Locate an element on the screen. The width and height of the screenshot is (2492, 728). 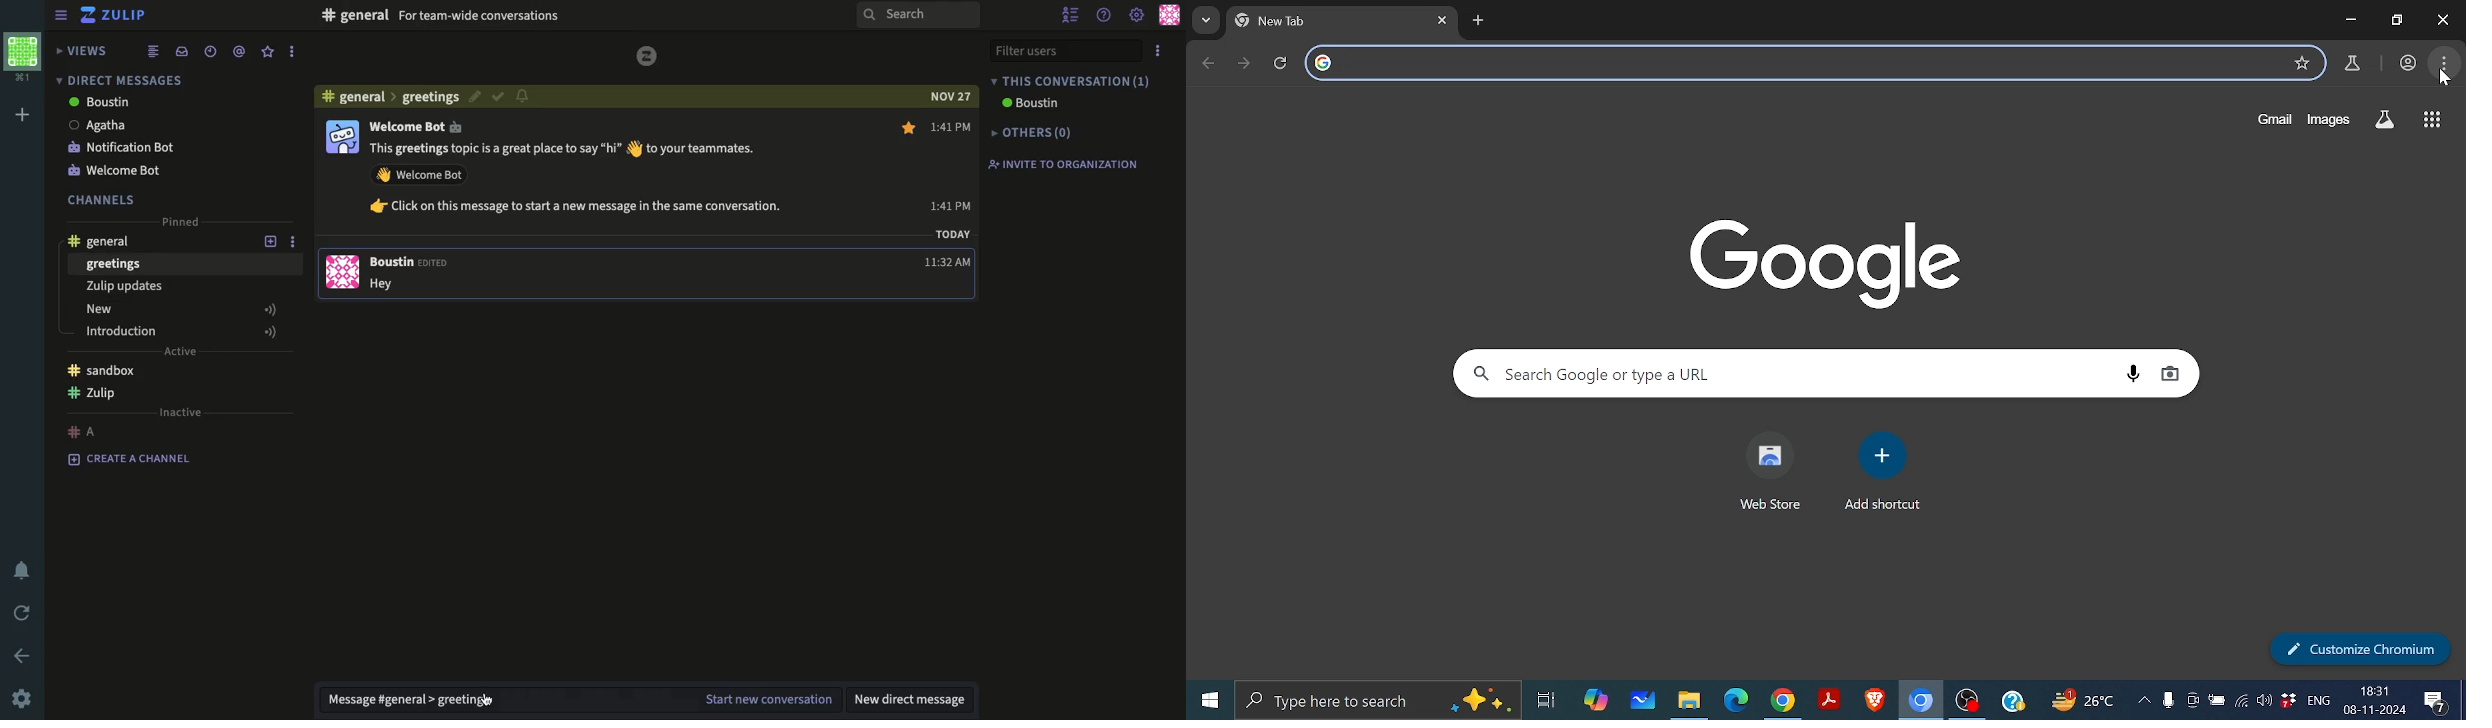
Hey is located at coordinates (390, 284).